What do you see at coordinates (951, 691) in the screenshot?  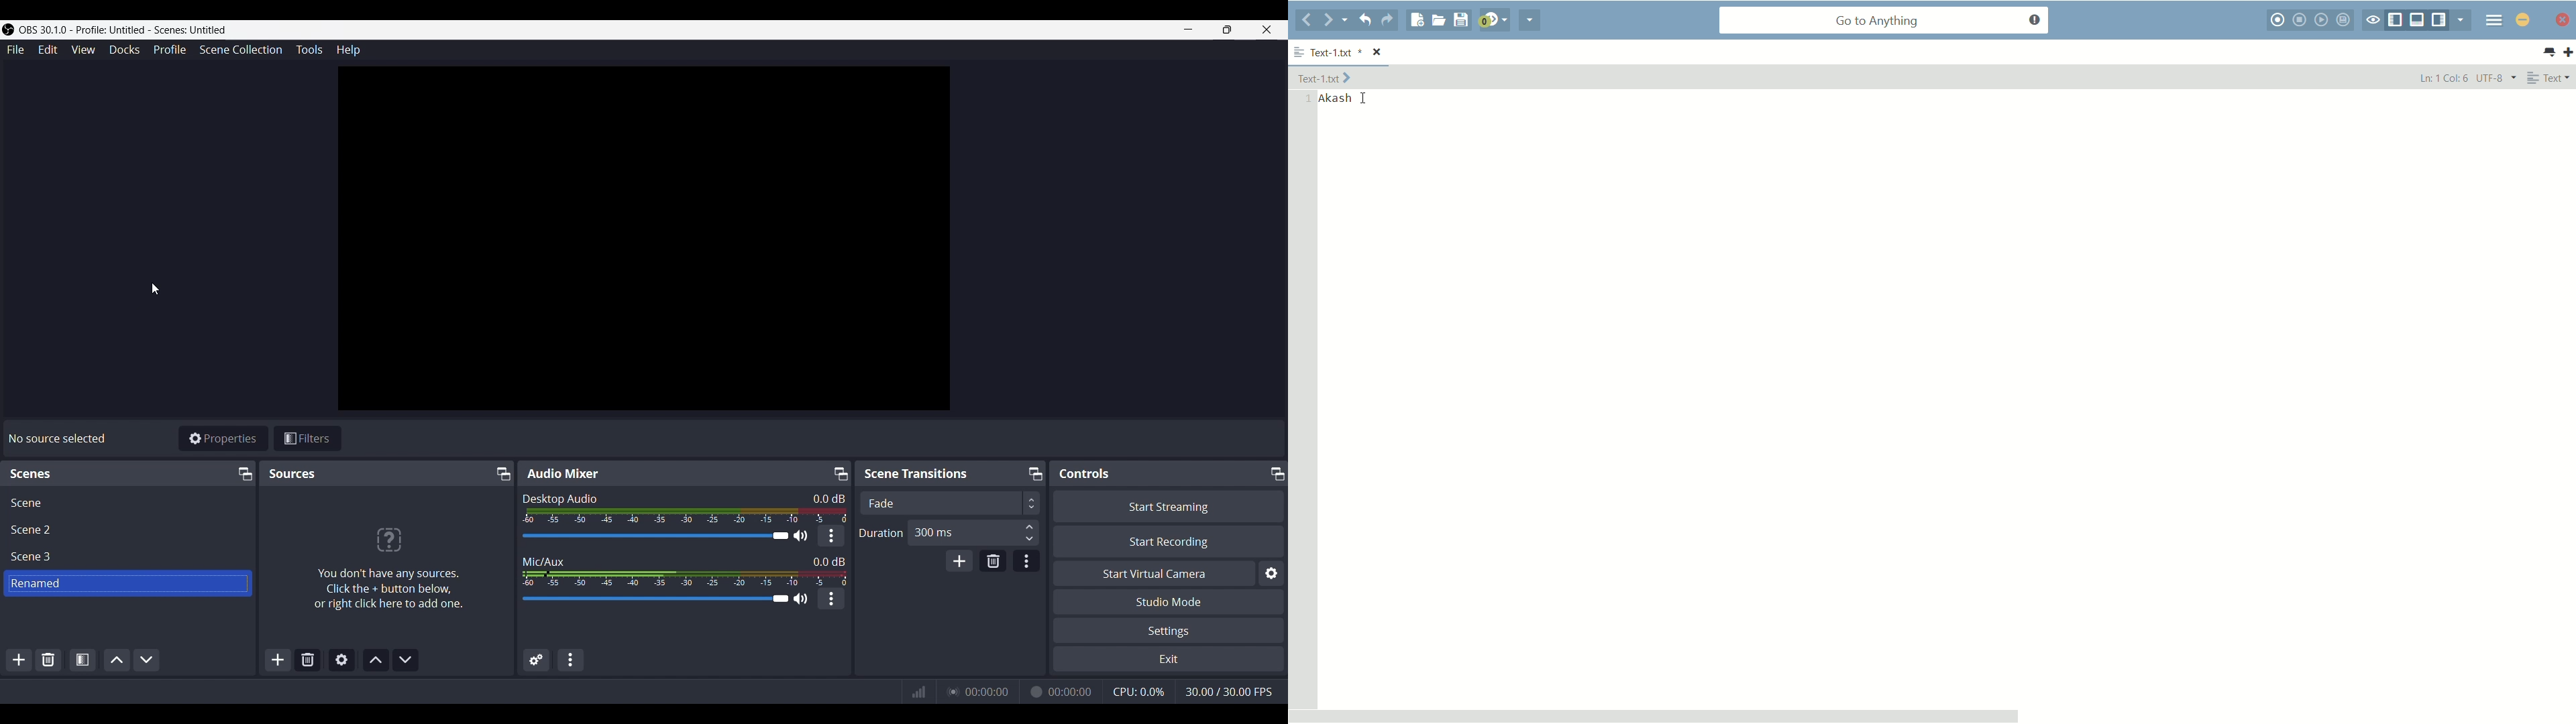 I see `Streaming` at bounding box center [951, 691].